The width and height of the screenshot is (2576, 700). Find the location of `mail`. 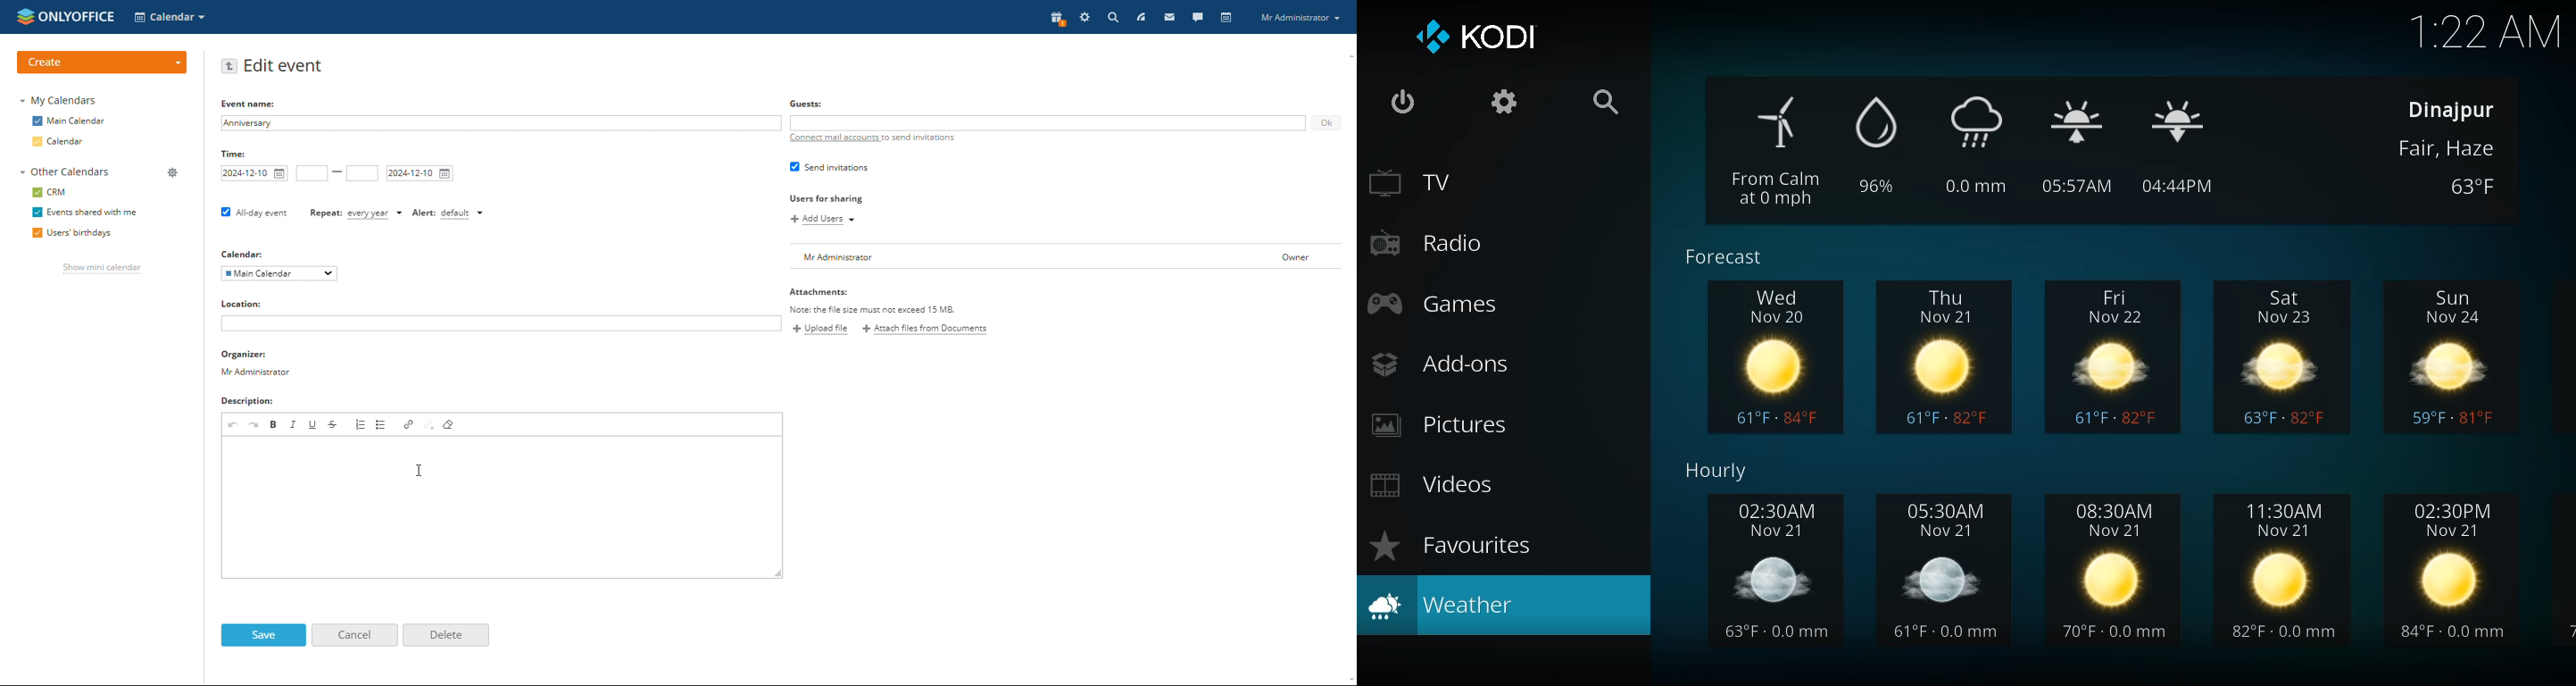

mail is located at coordinates (1170, 17).